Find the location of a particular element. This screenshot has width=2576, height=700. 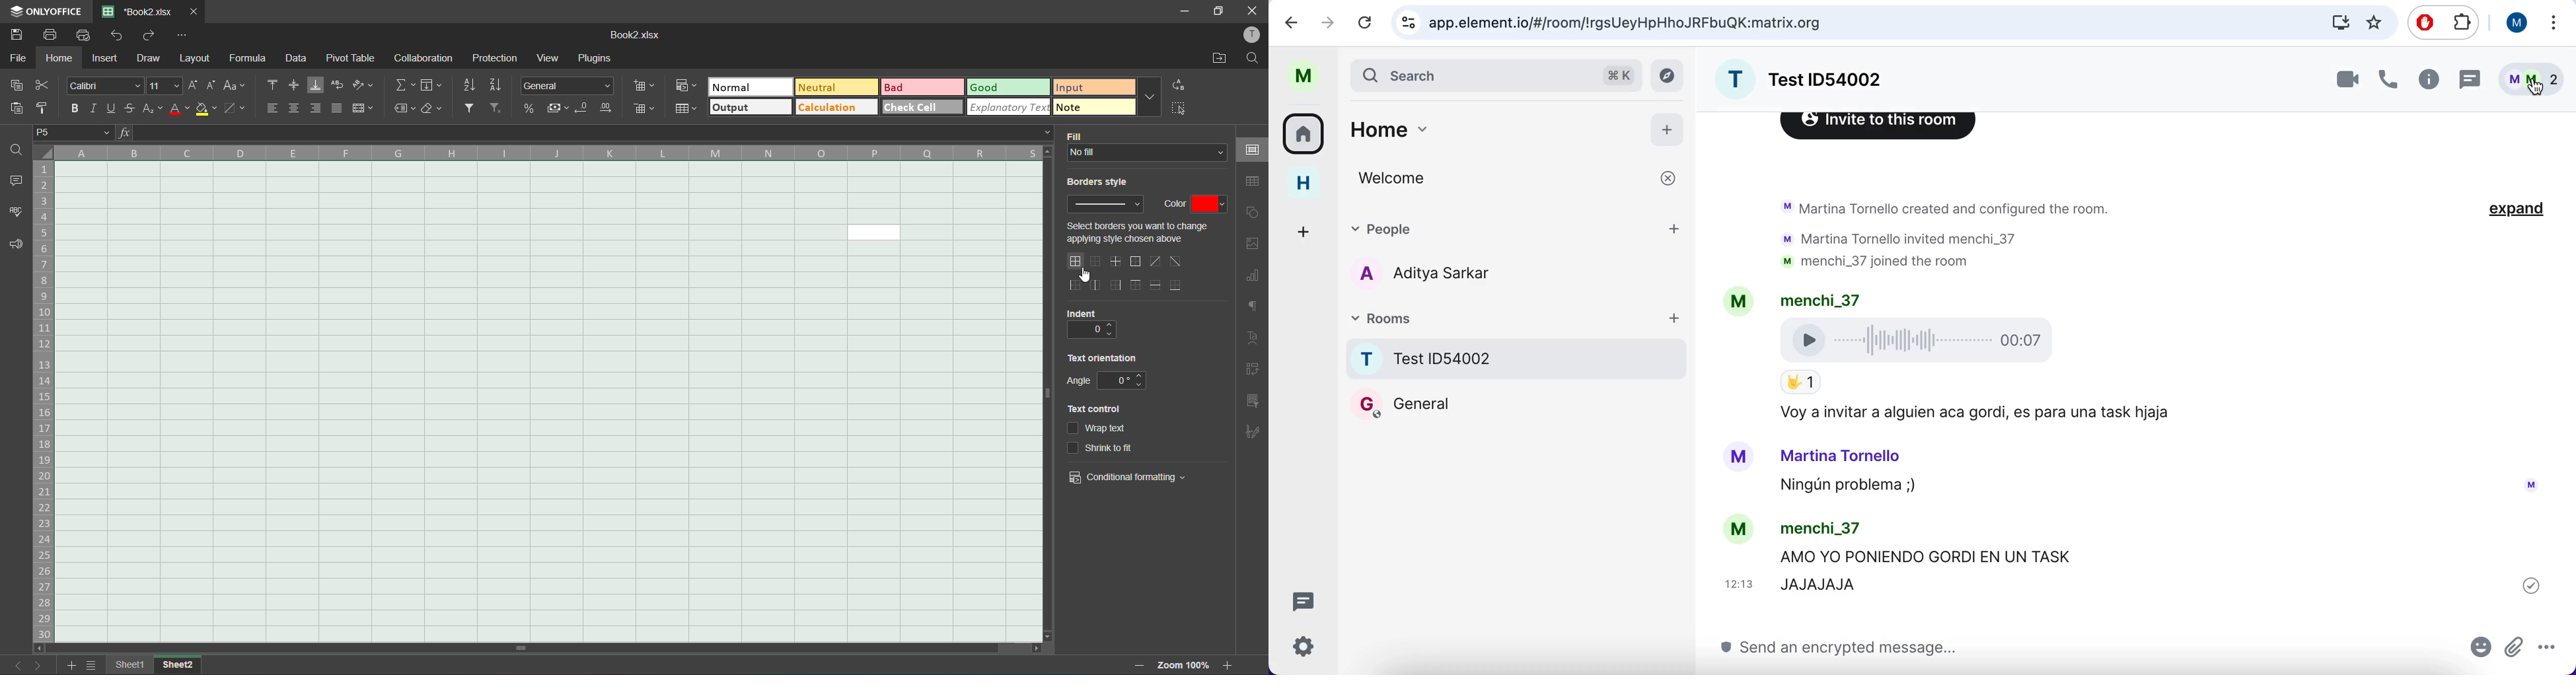

delete cells is located at coordinates (641, 110).